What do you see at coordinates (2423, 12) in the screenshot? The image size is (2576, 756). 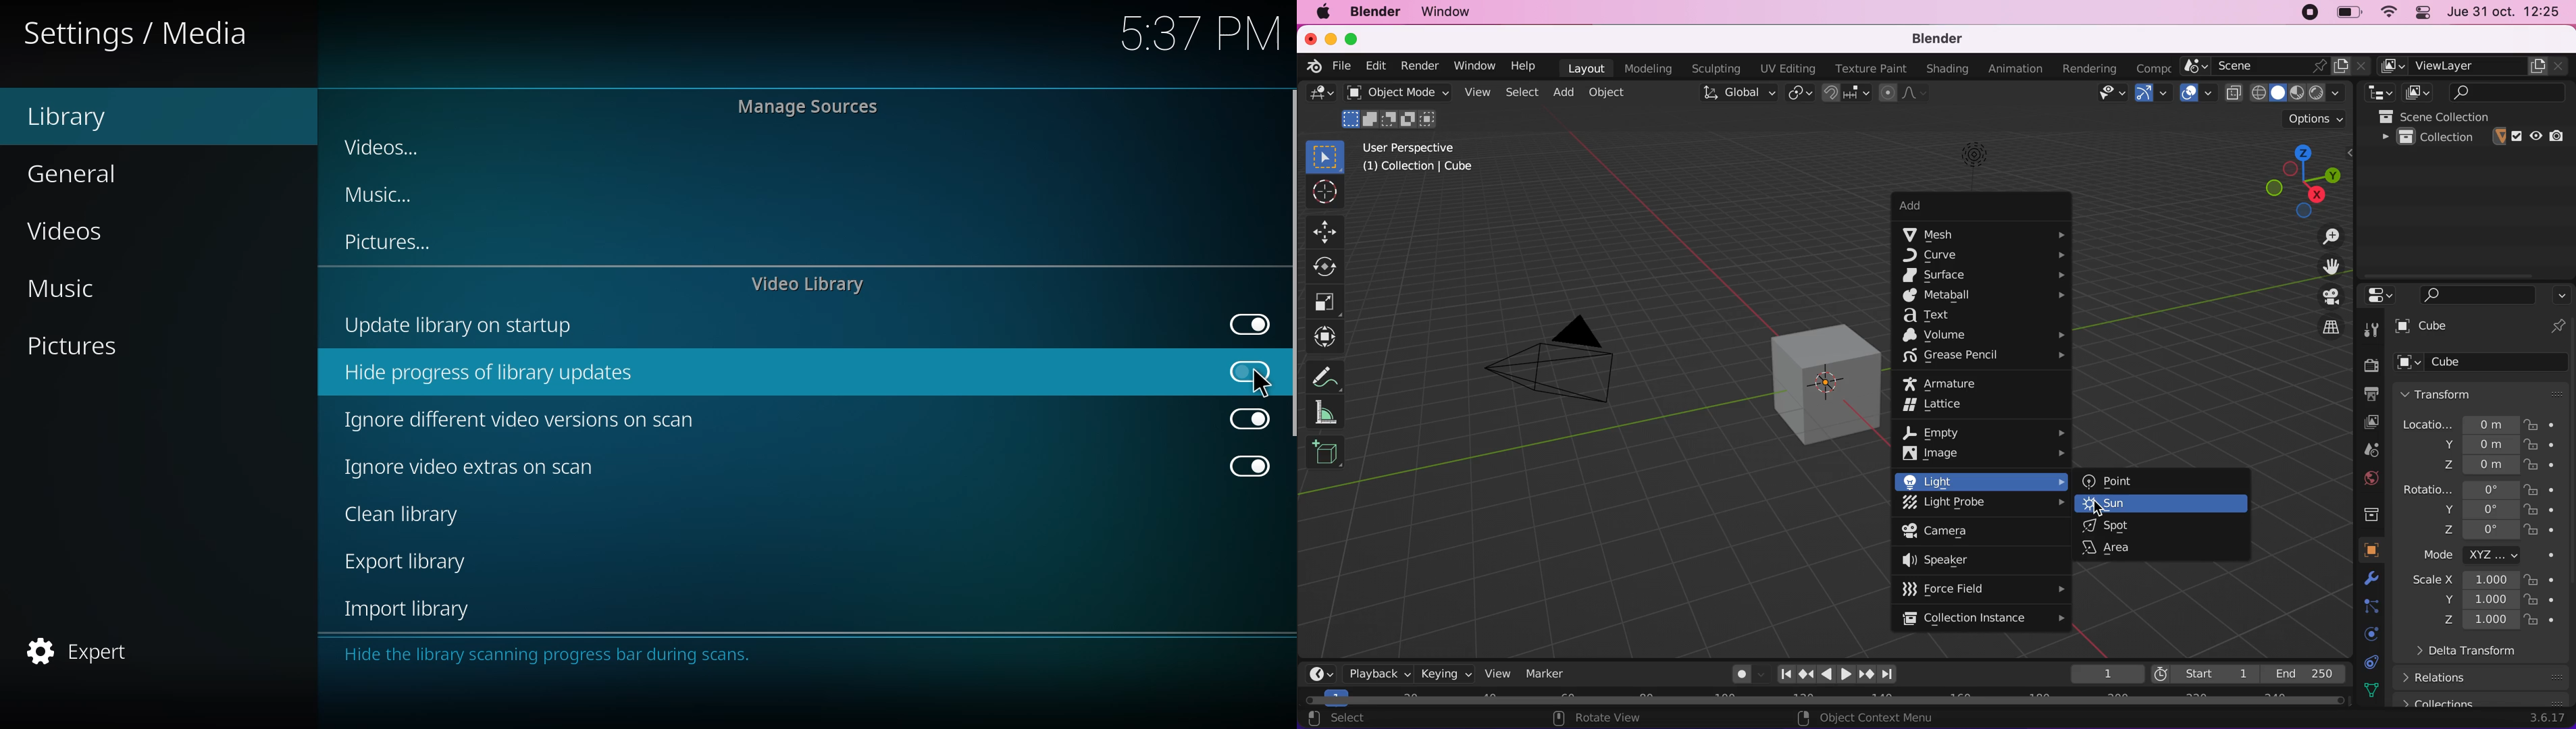 I see `panel control` at bounding box center [2423, 12].